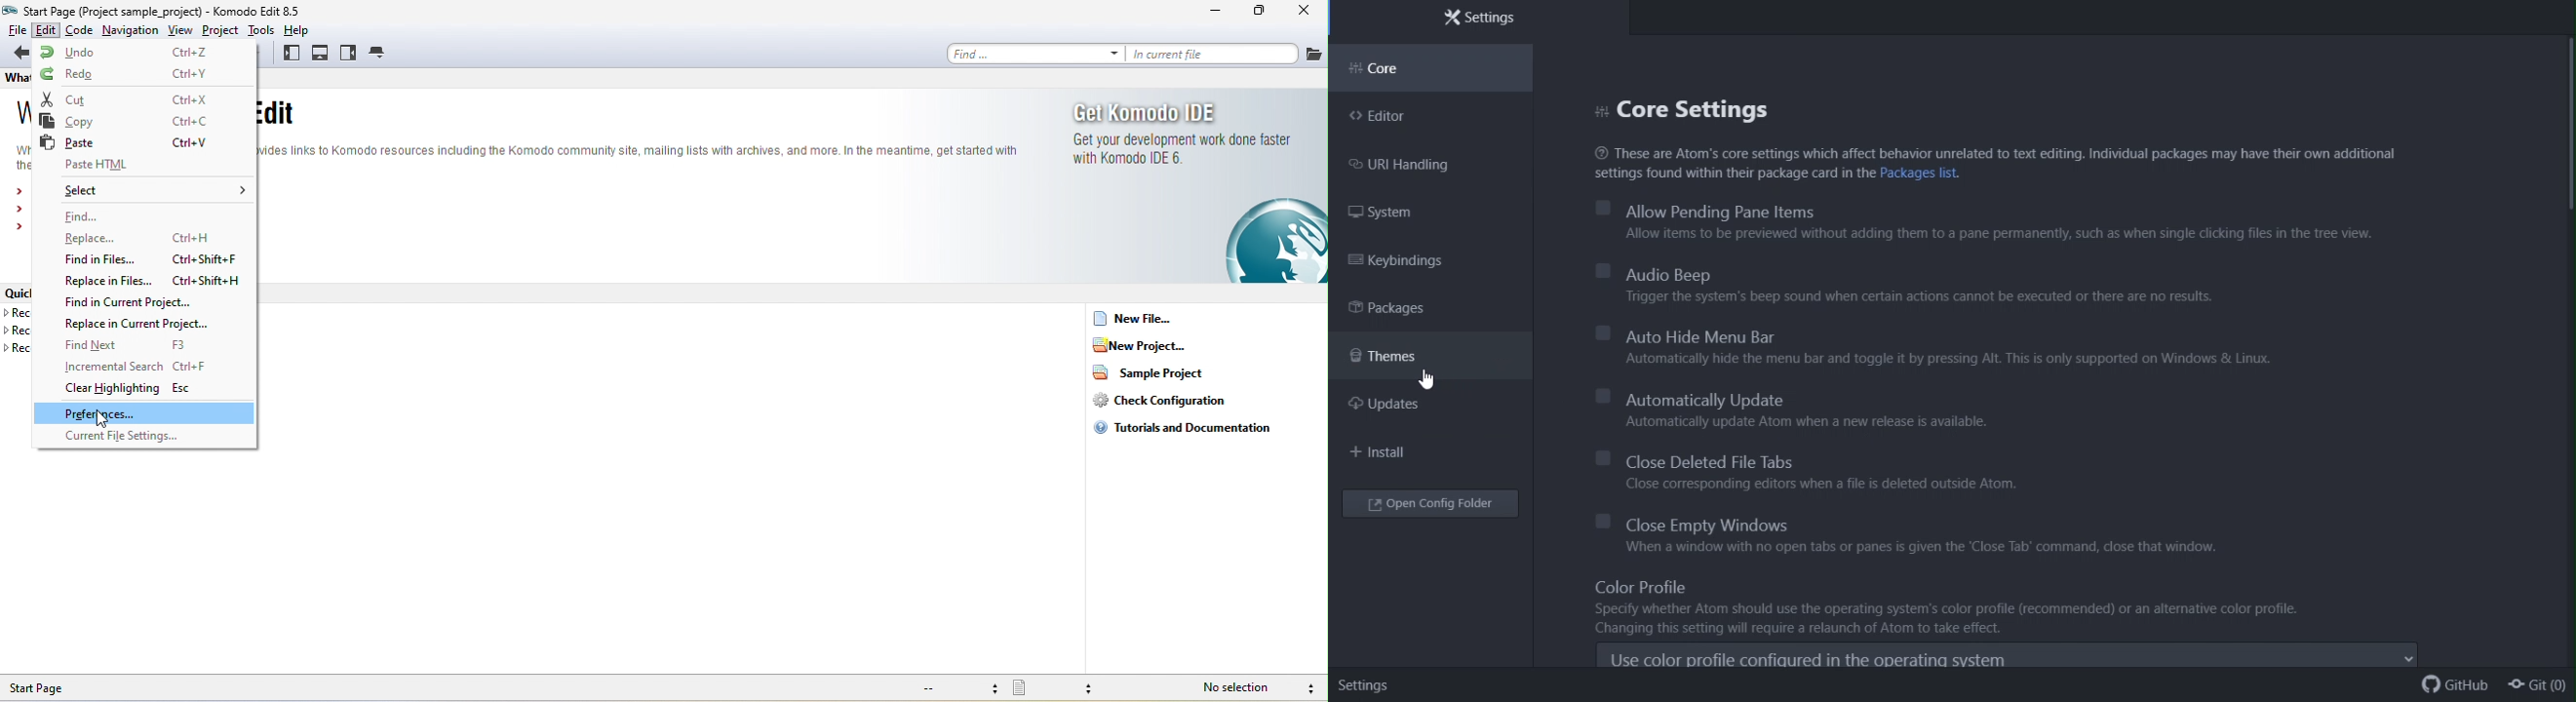  I want to click on close, so click(1301, 11).